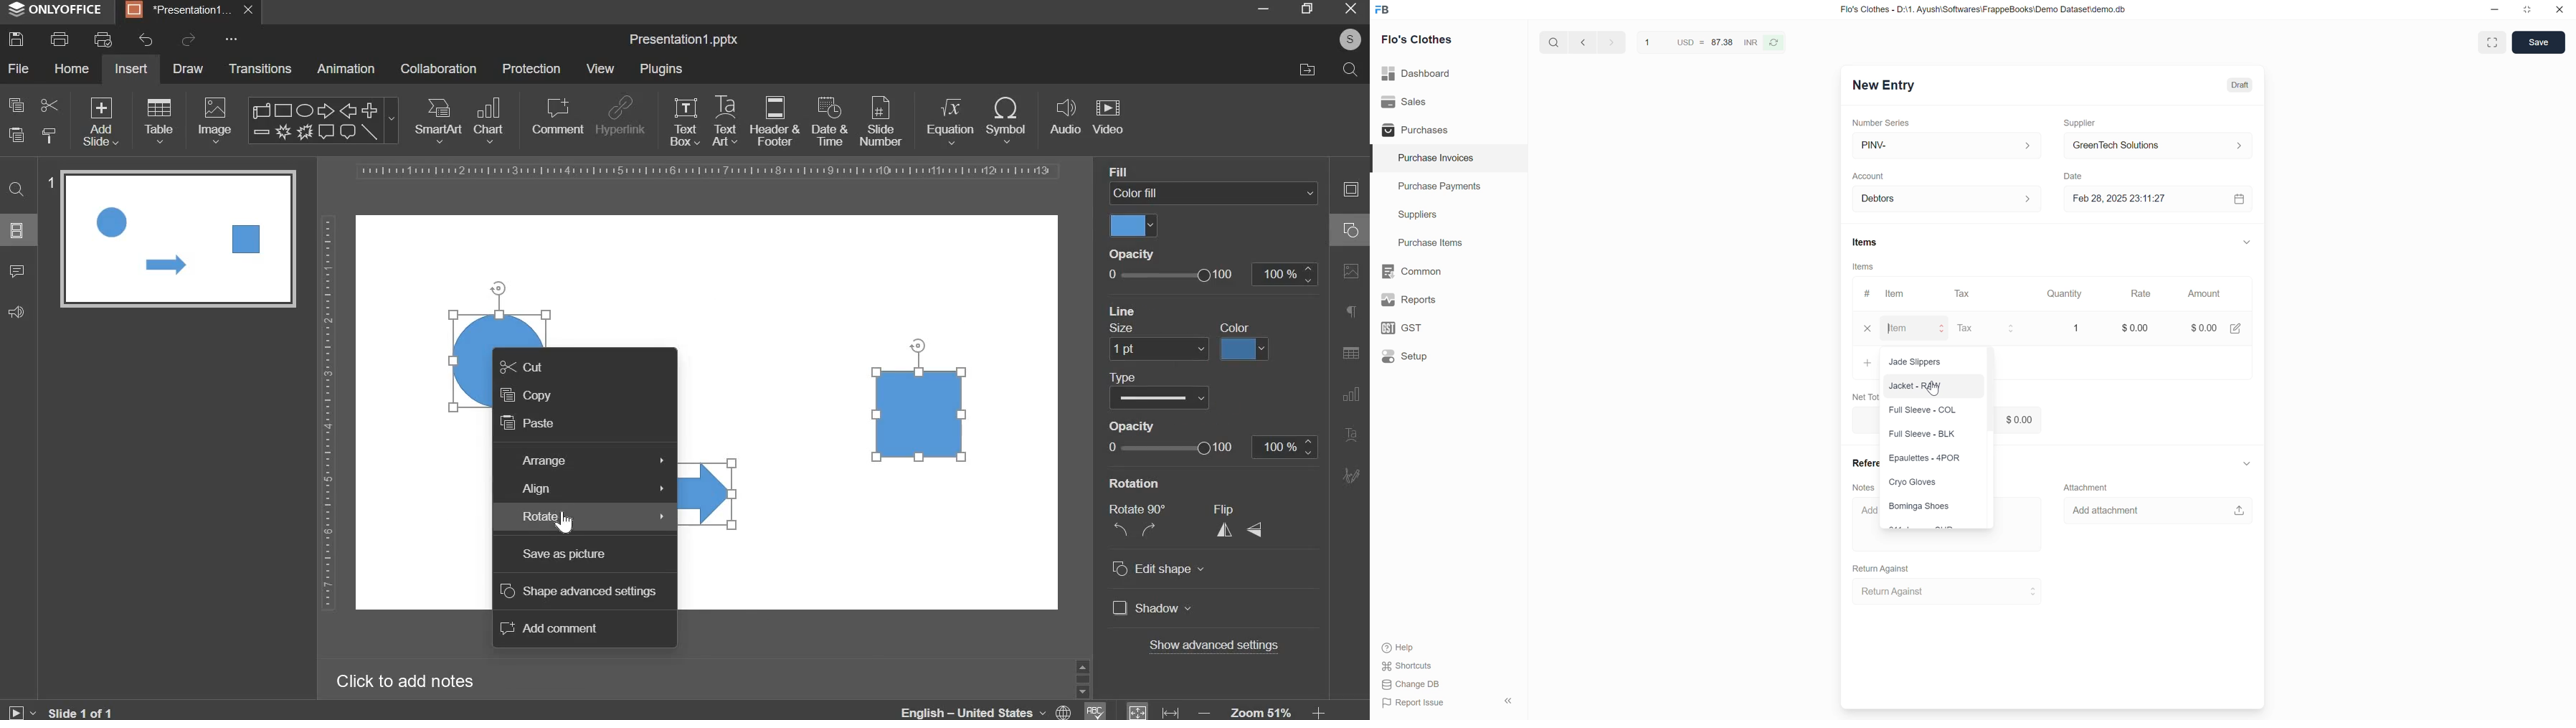 The width and height of the screenshot is (2576, 728). Describe the element at coordinates (1448, 129) in the screenshot. I see `Purchases` at that location.